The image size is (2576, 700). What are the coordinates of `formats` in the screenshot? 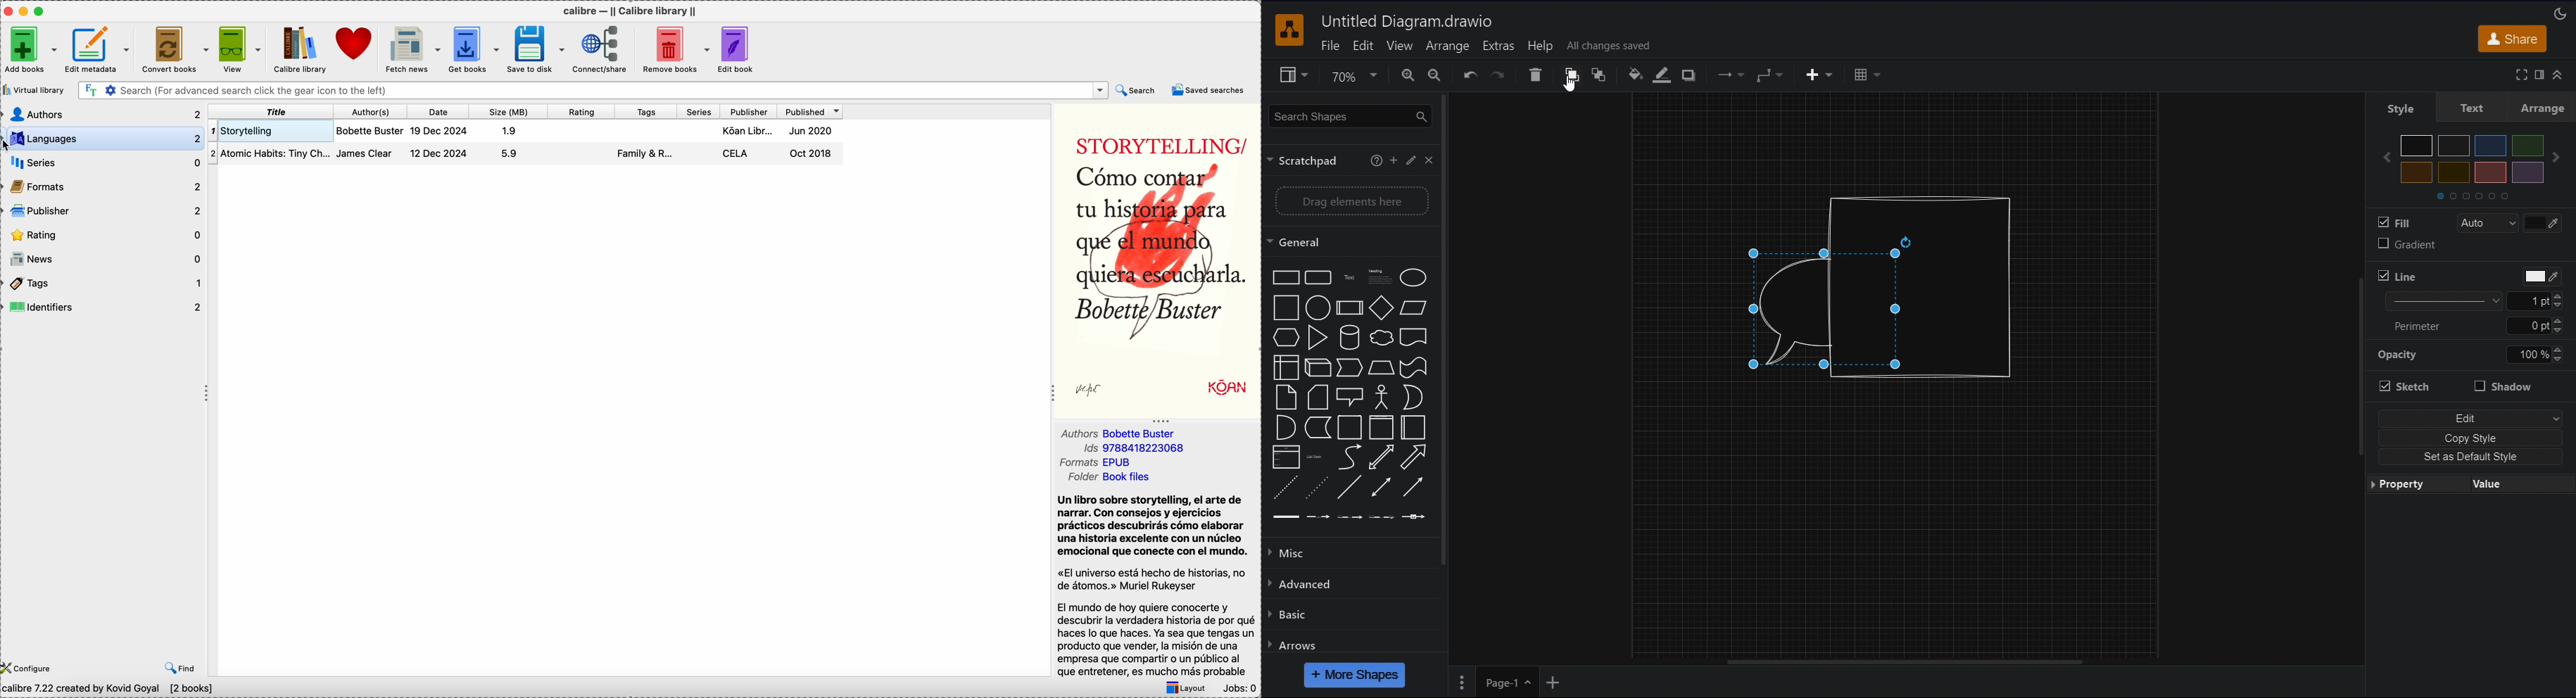 It's located at (103, 185).